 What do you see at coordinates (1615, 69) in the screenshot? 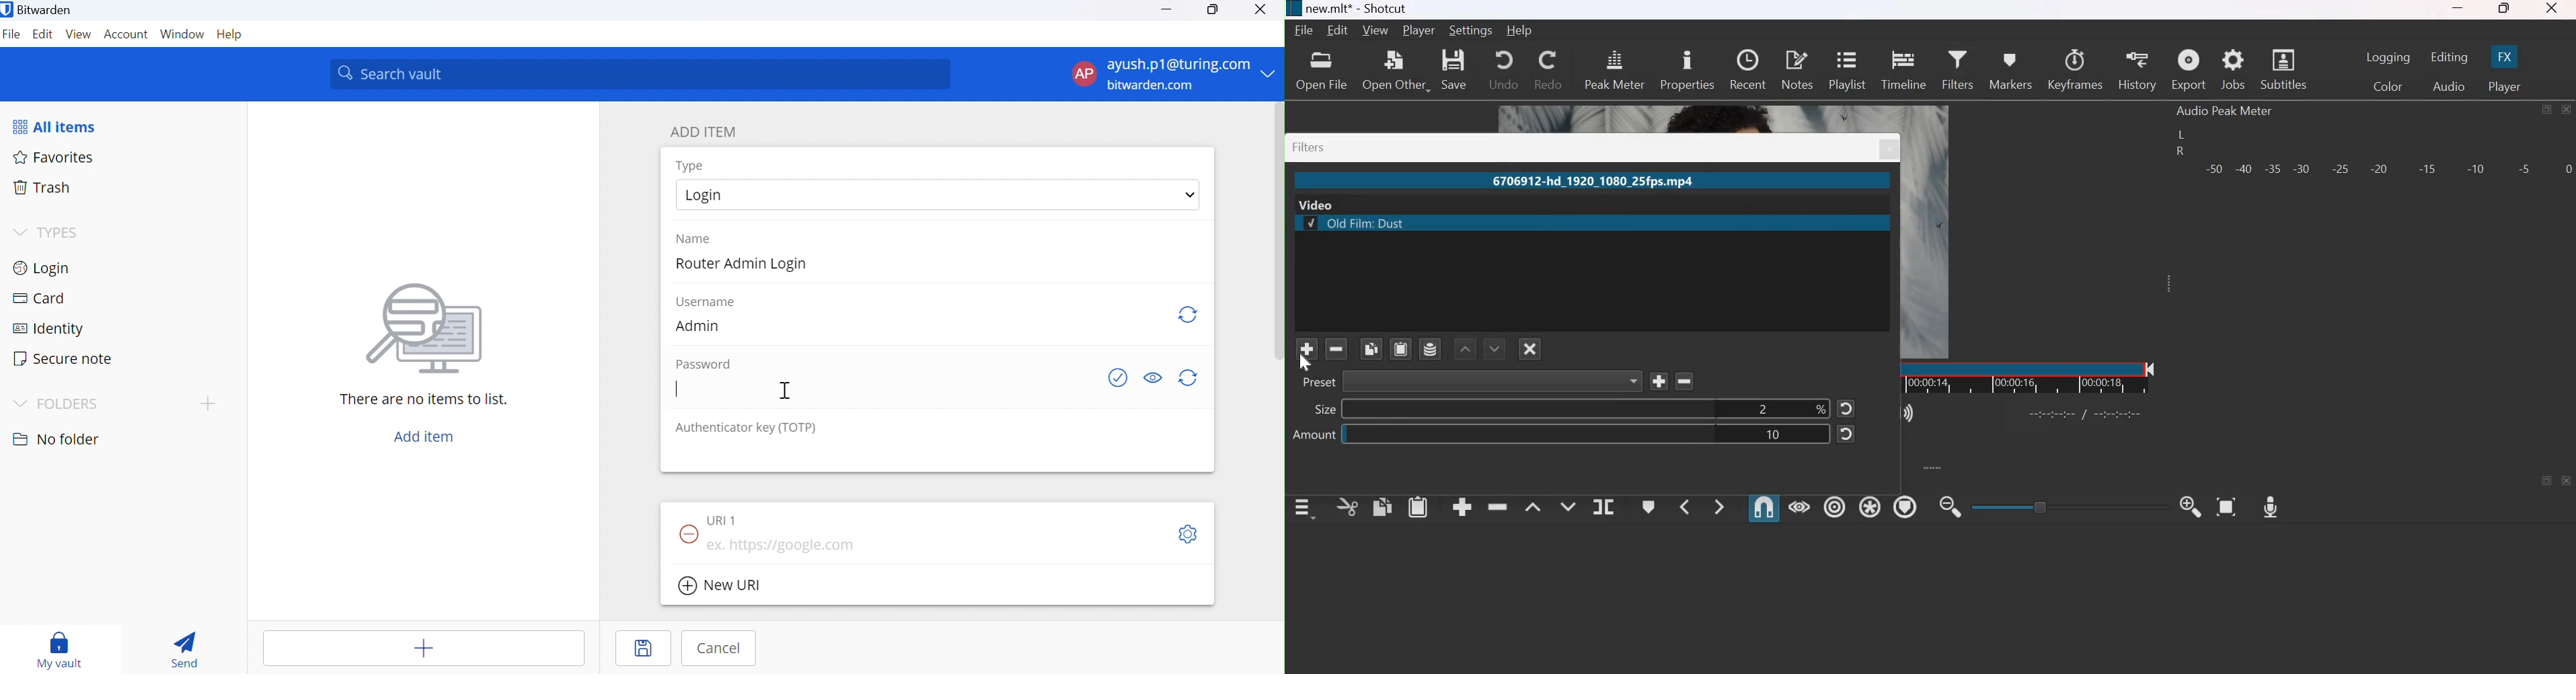
I see `Peak Meter` at bounding box center [1615, 69].